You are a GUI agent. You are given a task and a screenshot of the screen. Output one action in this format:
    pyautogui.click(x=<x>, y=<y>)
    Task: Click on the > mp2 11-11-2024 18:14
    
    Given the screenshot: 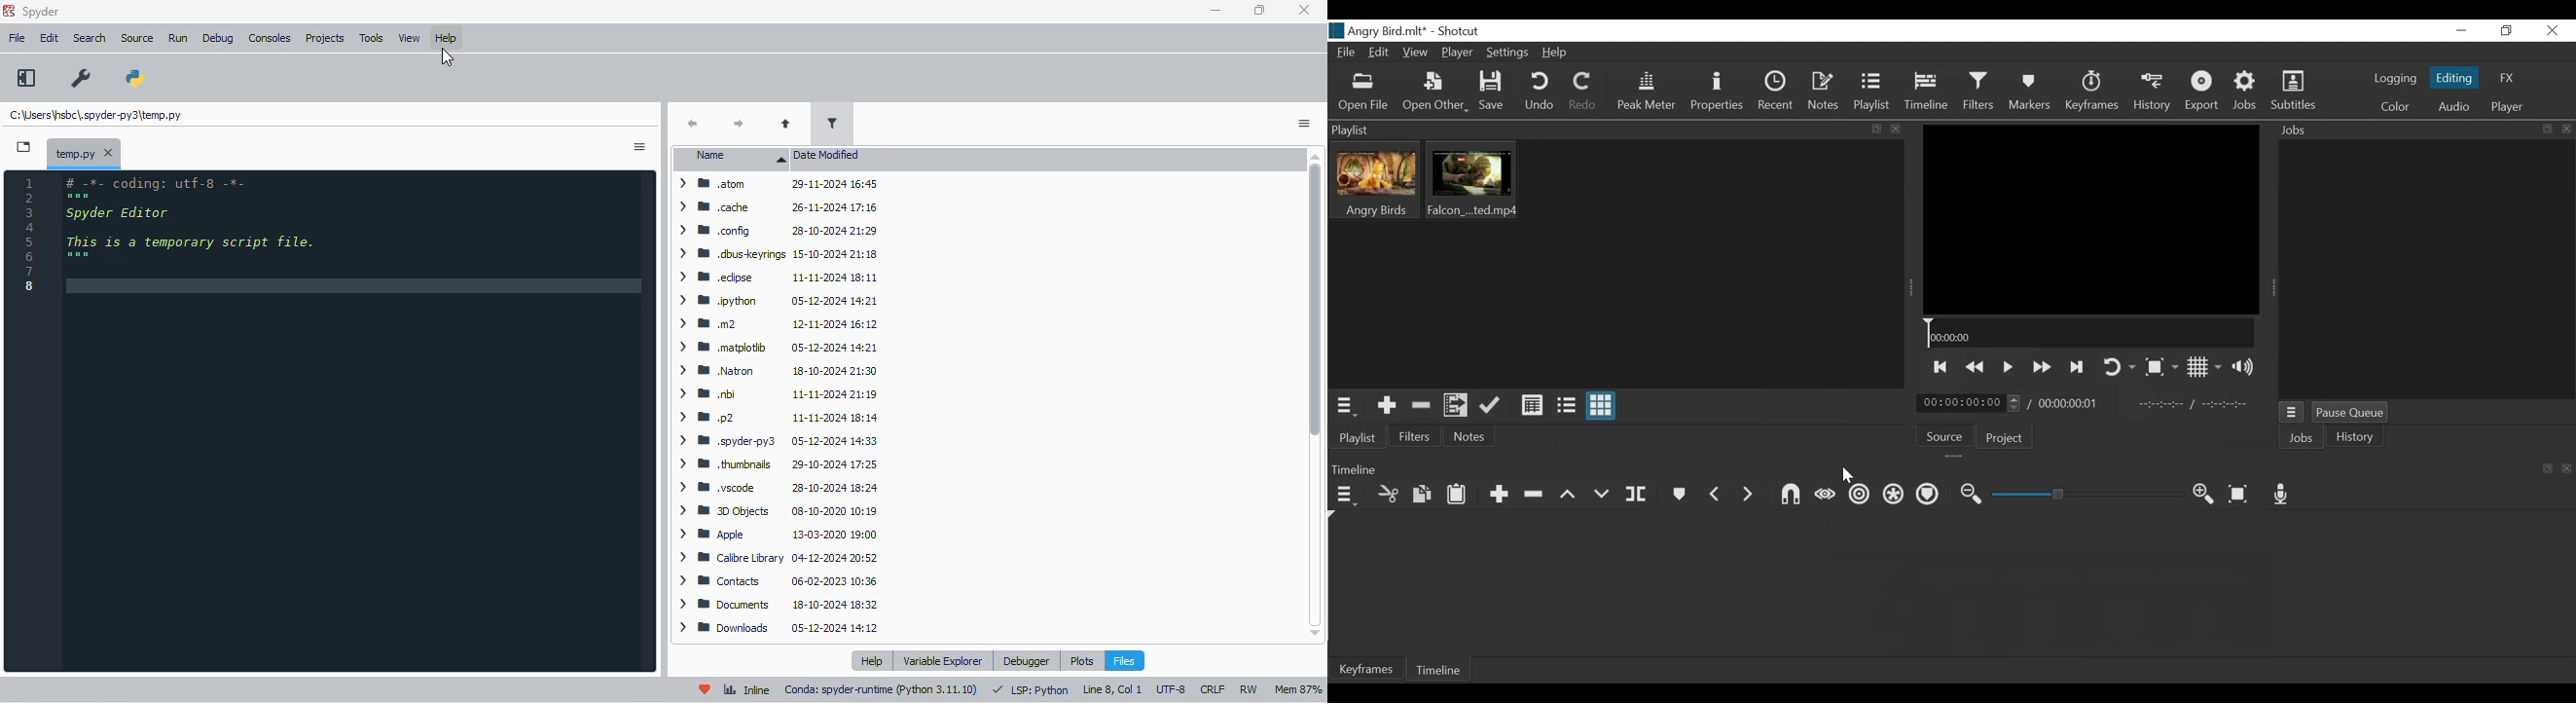 What is the action you would take?
    pyautogui.click(x=774, y=417)
    